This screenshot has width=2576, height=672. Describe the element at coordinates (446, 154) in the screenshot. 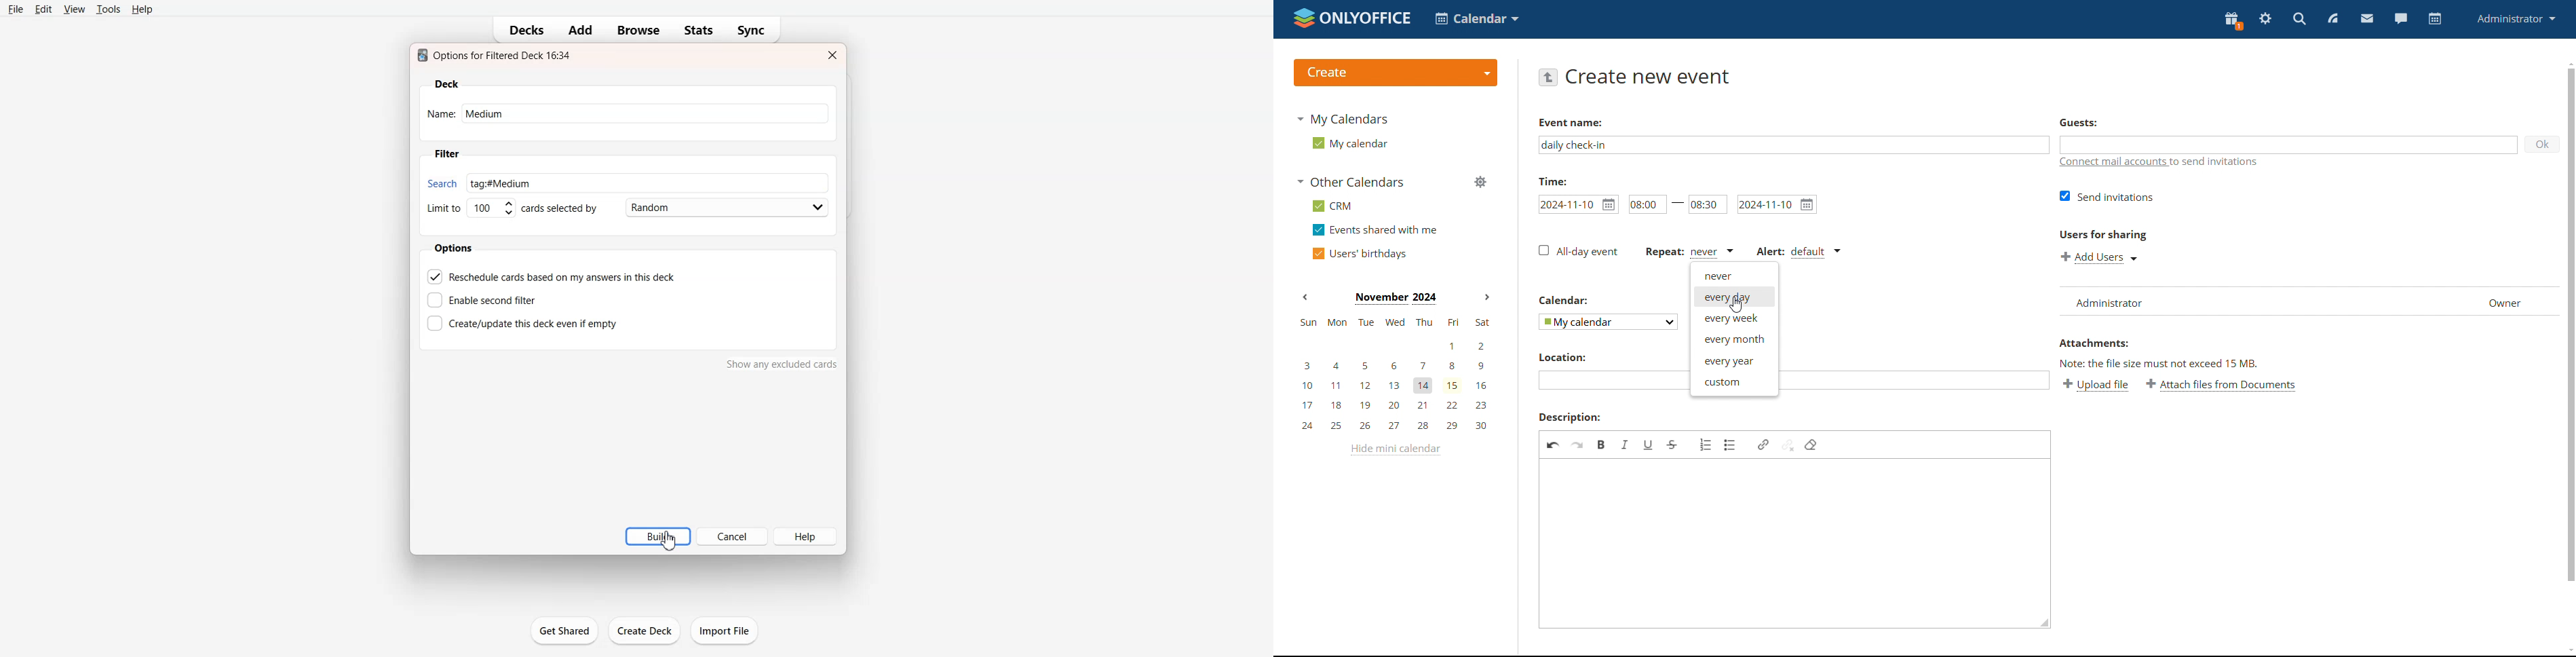

I see `Filter` at that location.